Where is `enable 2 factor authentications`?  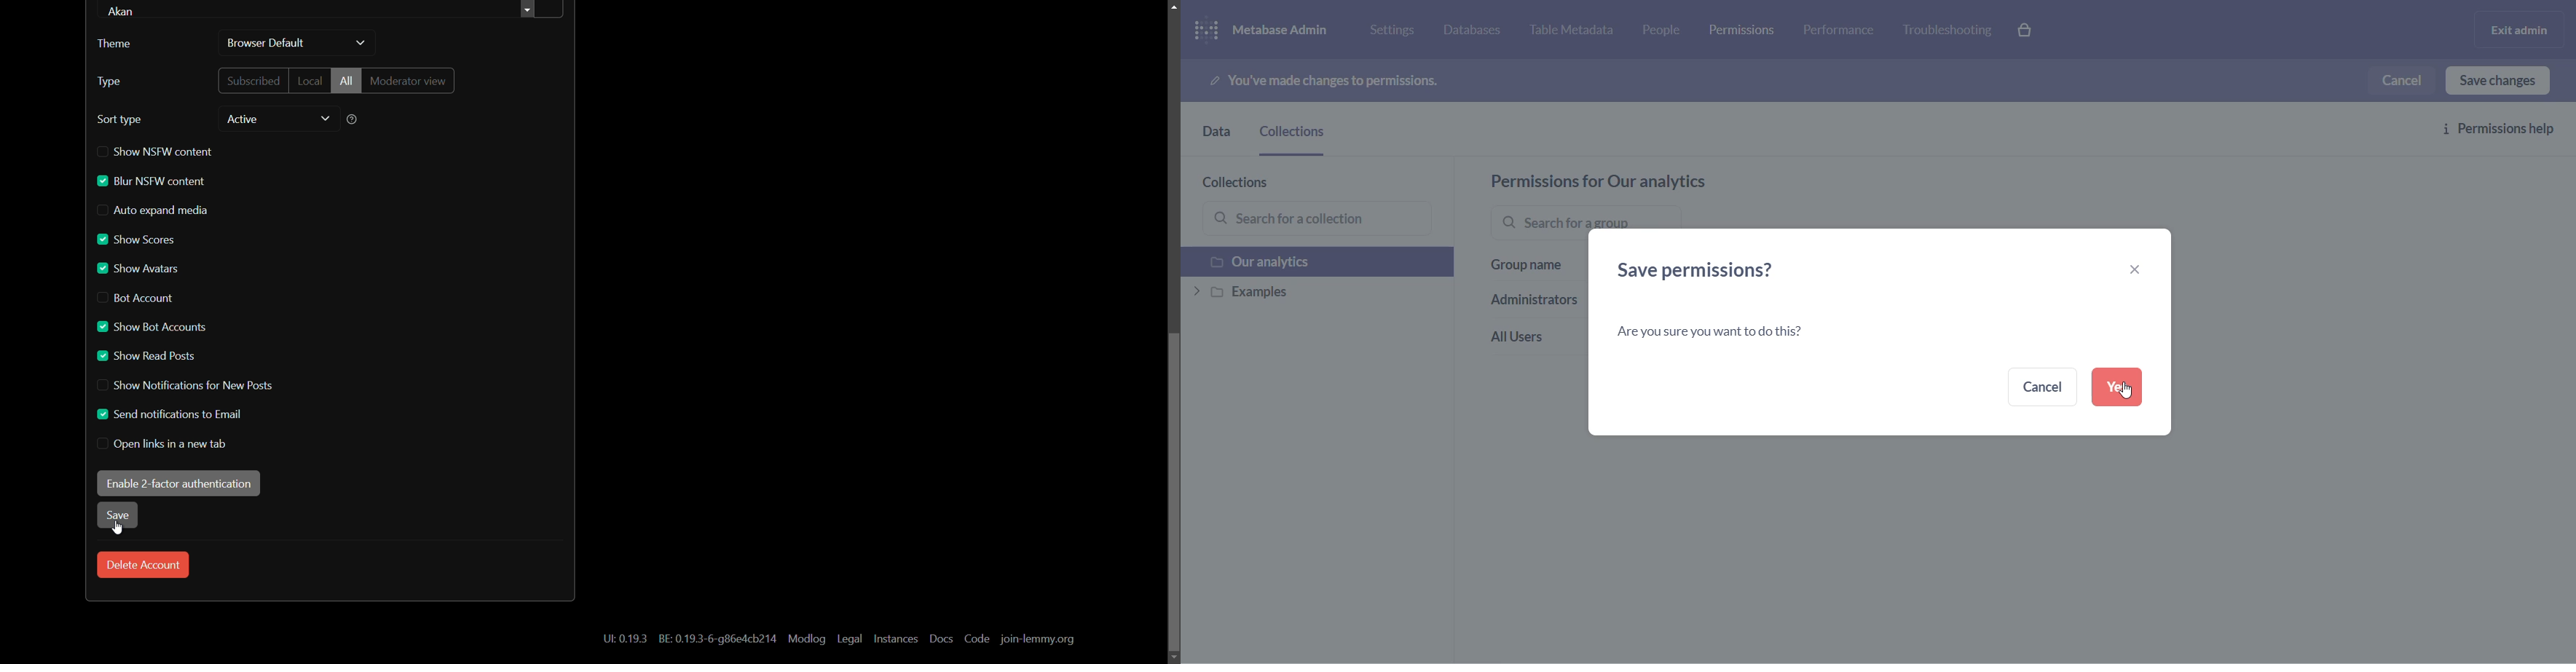
enable 2 factor authentications is located at coordinates (178, 483).